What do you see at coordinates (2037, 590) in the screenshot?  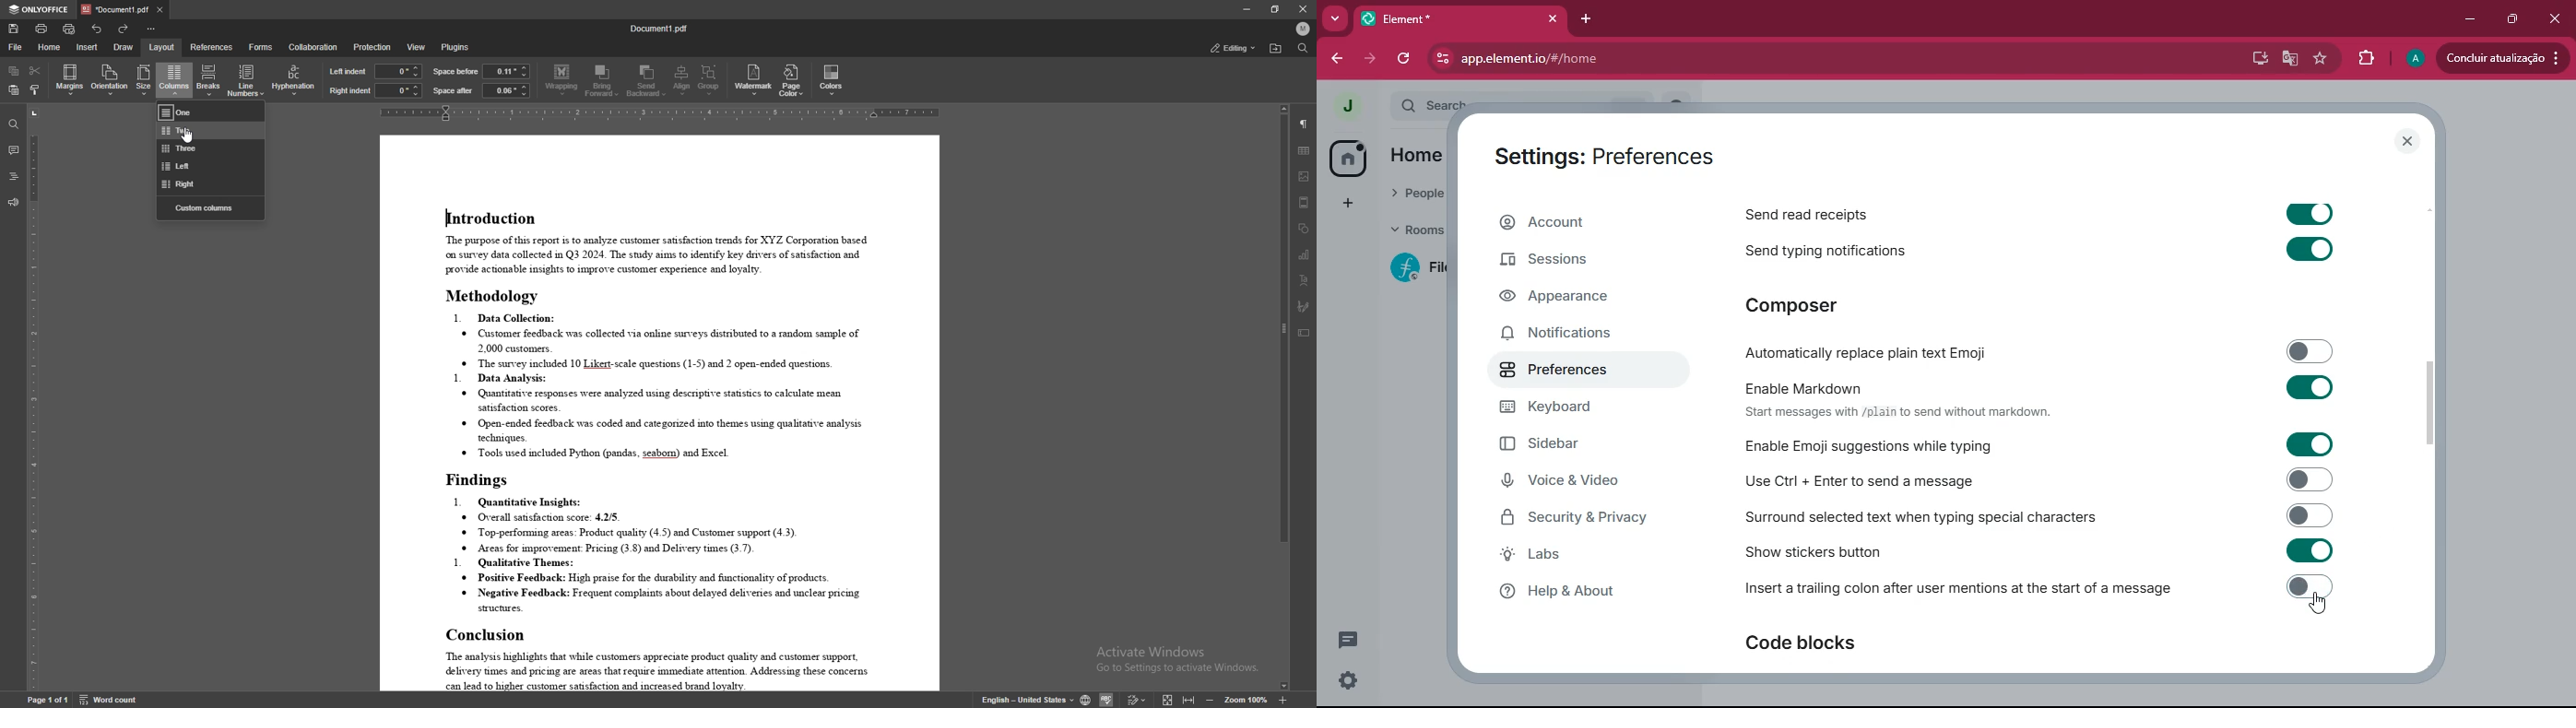 I see `: Insert a trailing colon after user mentions at the start of a message` at bounding box center [2037, 590].